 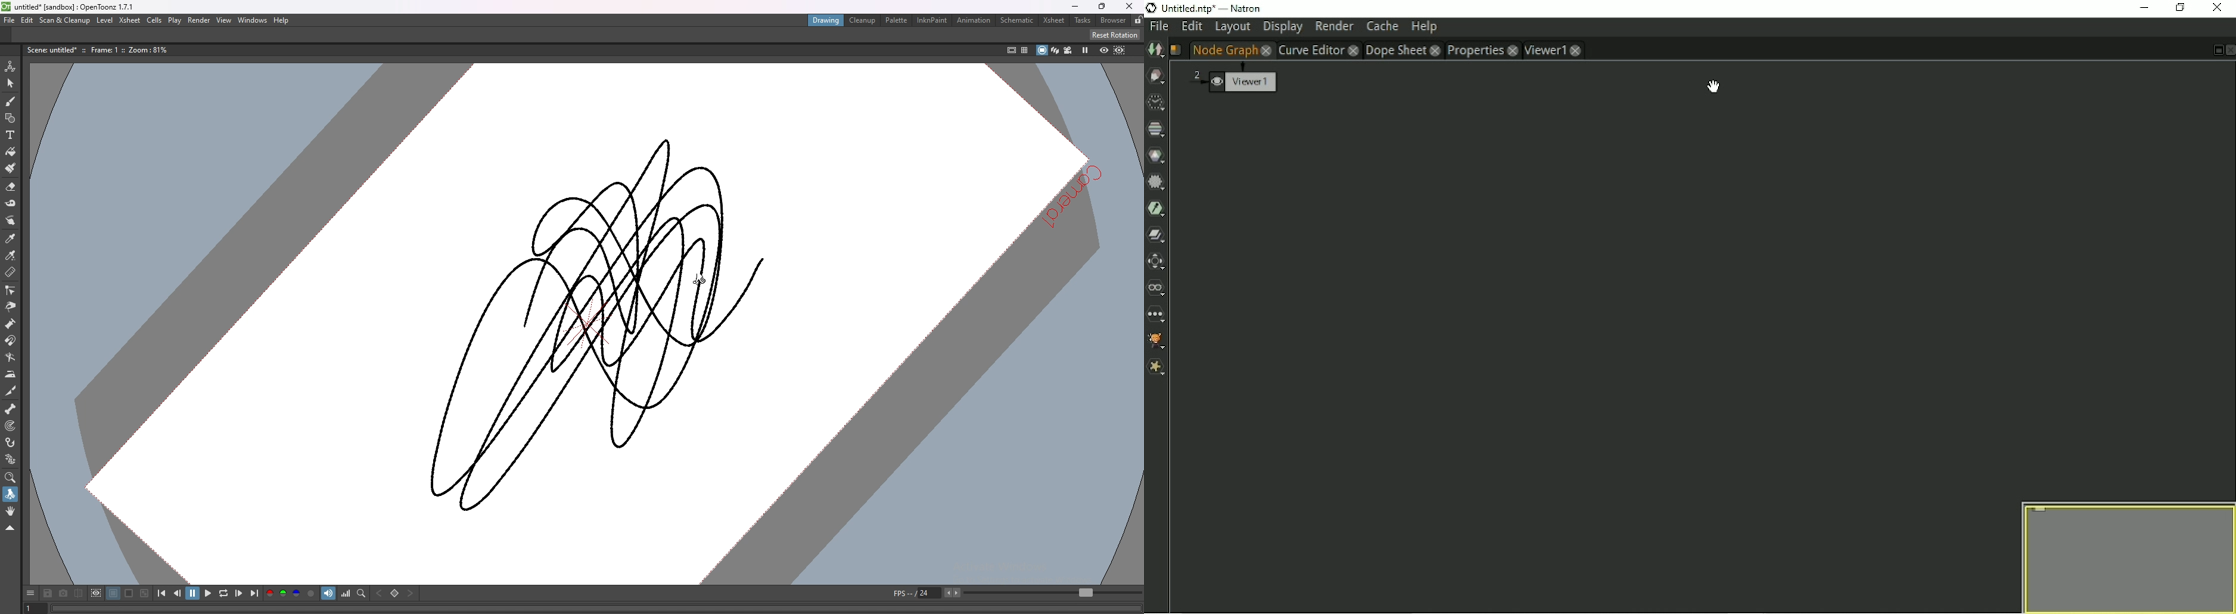 What do you see at coordinates (130, 20) in the screenshot?
I see `xsheet` at bounding box center [130, 20].